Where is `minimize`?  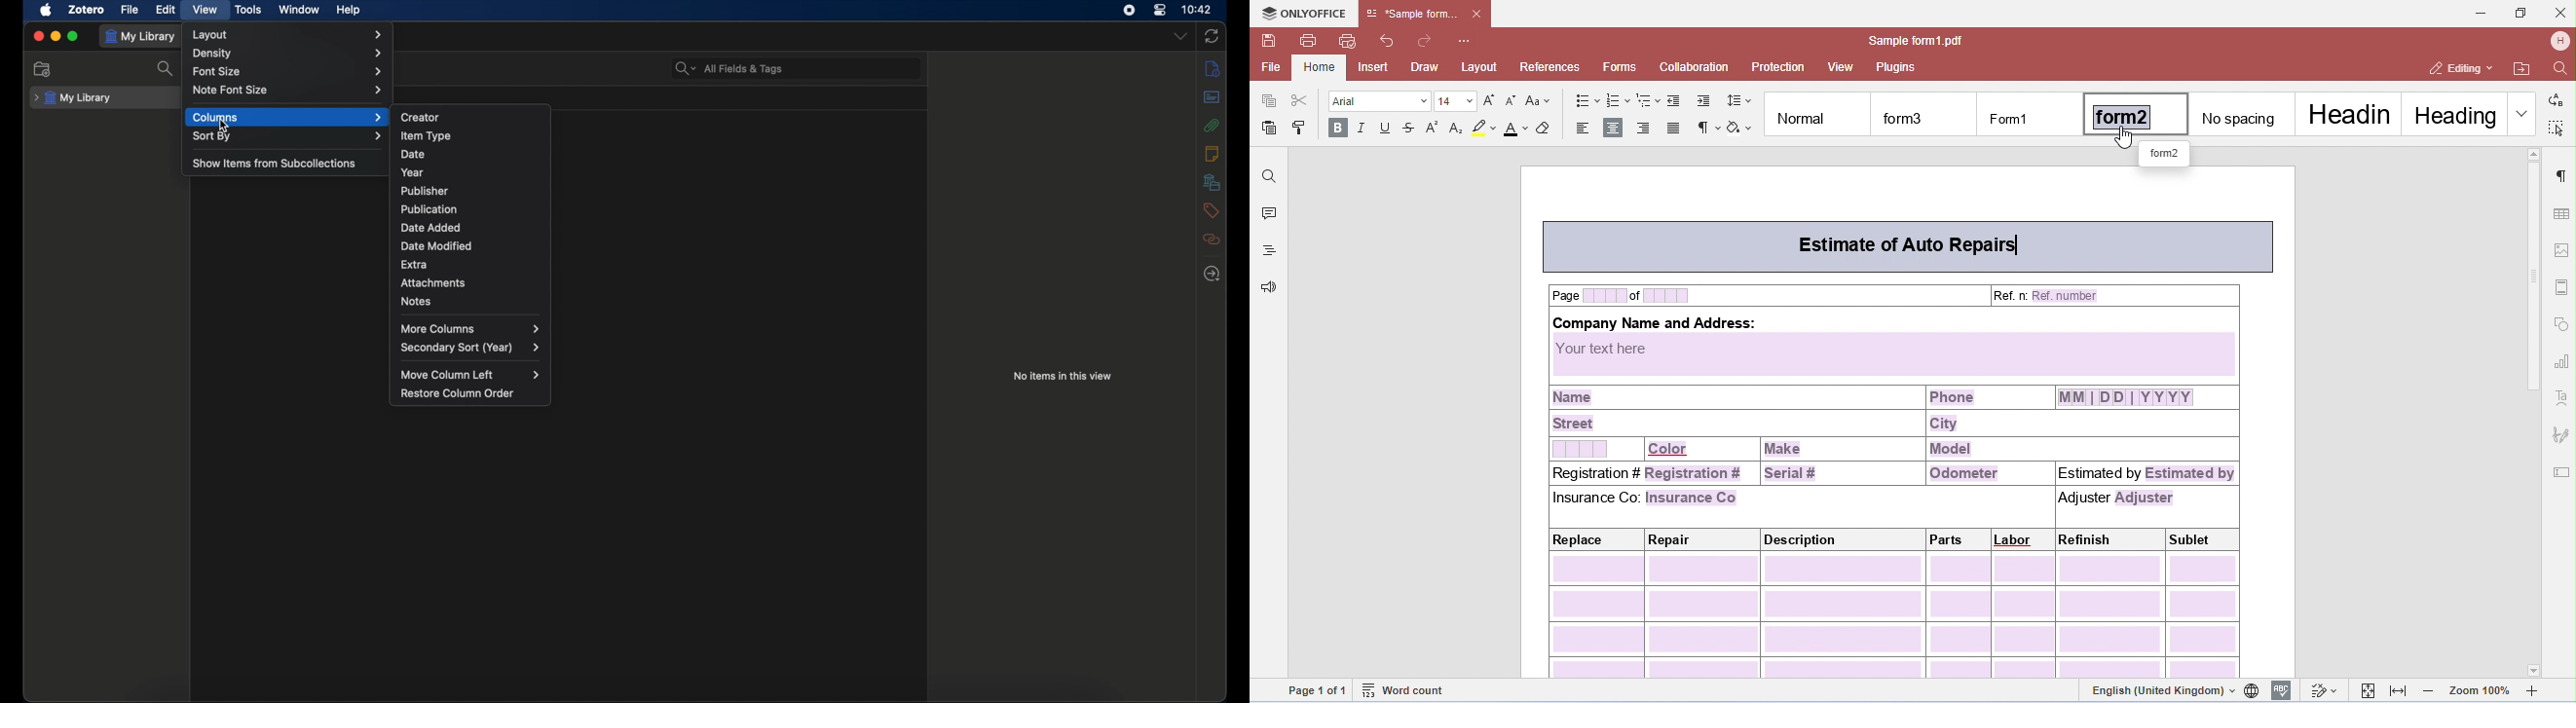 minimize is located at coordinates (55, 36).